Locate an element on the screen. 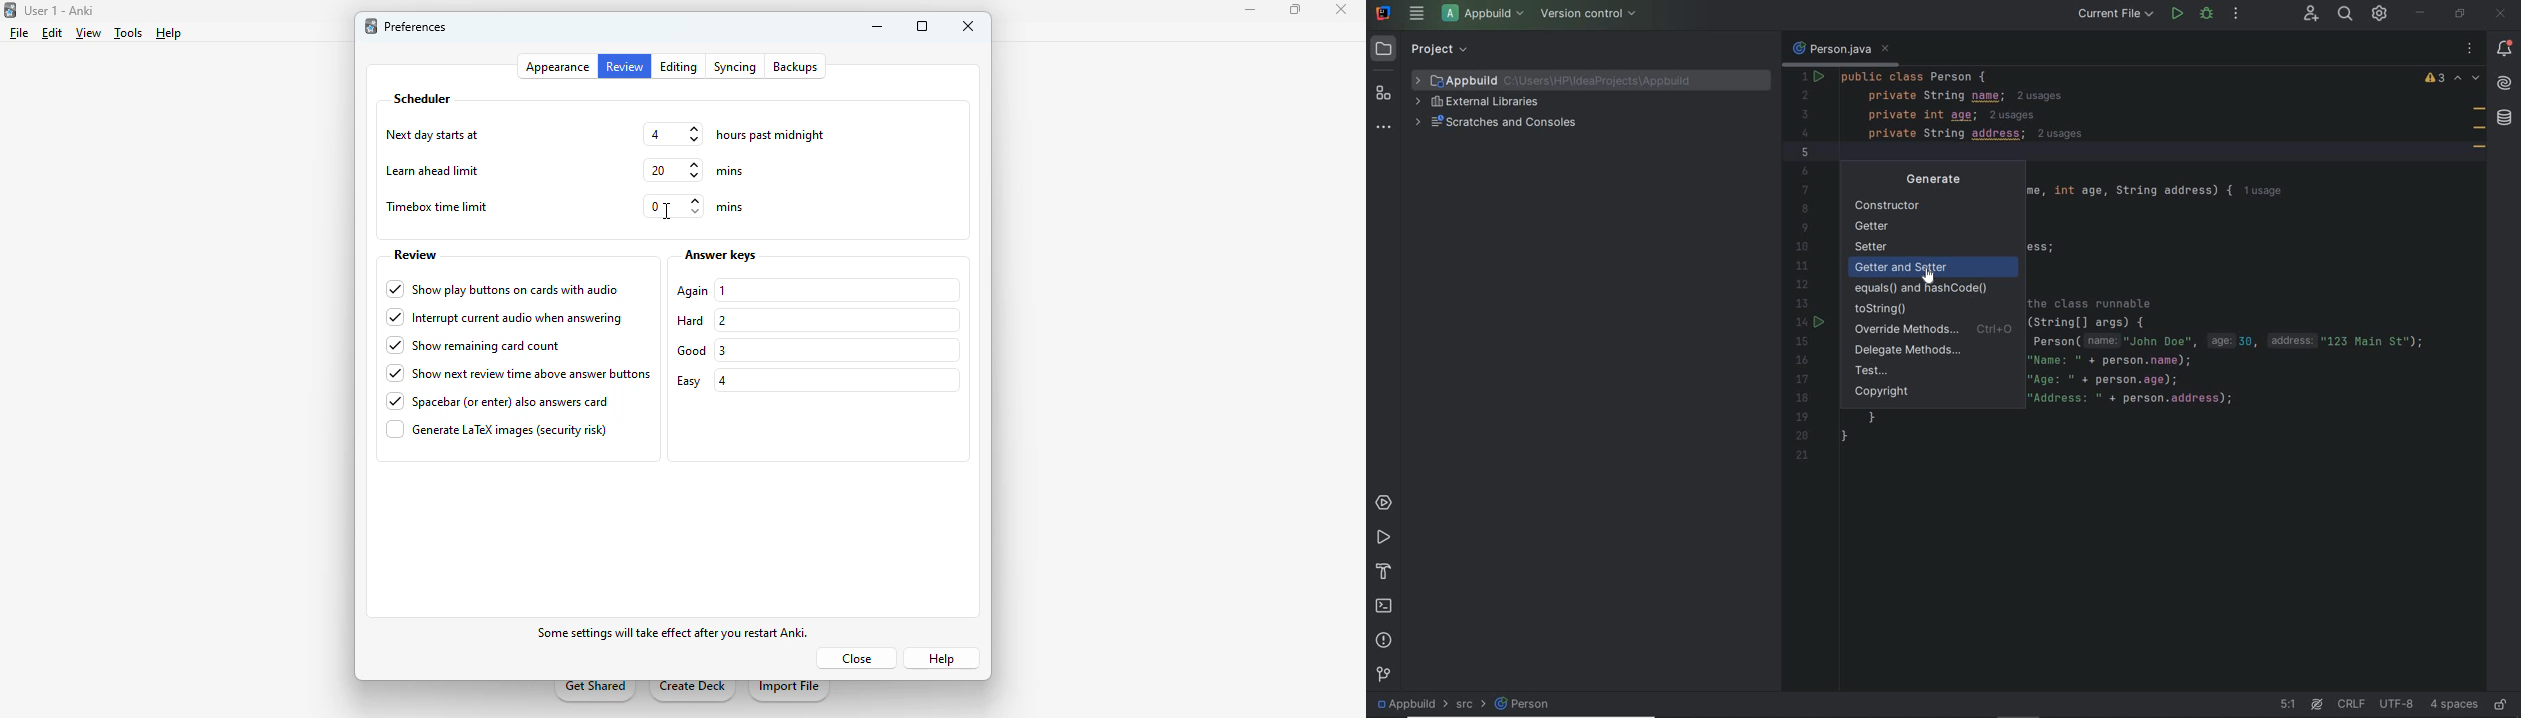 The width and height of the screenshot is (2548, 728). backups is located at coordinates (796, 67).